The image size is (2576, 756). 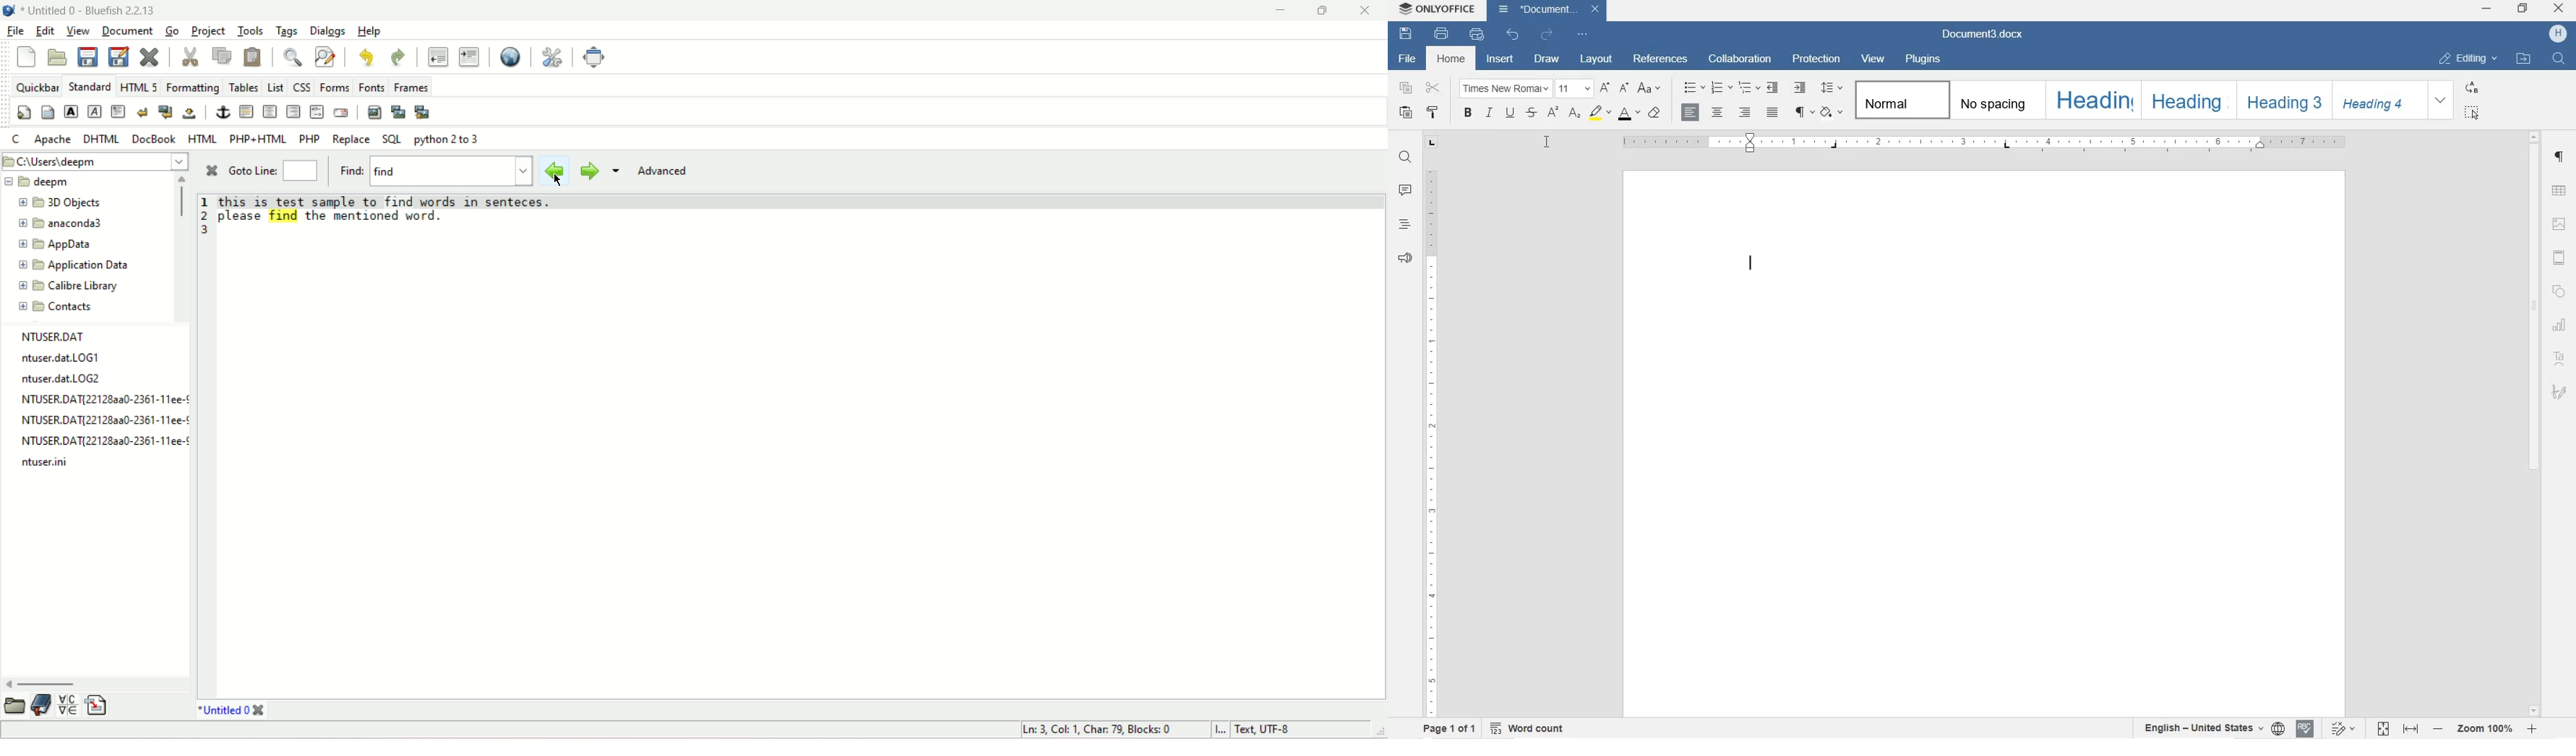 What do you see at coordinates (59, 245) in the screenshot?
I see `appdata` at bounding box center [59, 245].